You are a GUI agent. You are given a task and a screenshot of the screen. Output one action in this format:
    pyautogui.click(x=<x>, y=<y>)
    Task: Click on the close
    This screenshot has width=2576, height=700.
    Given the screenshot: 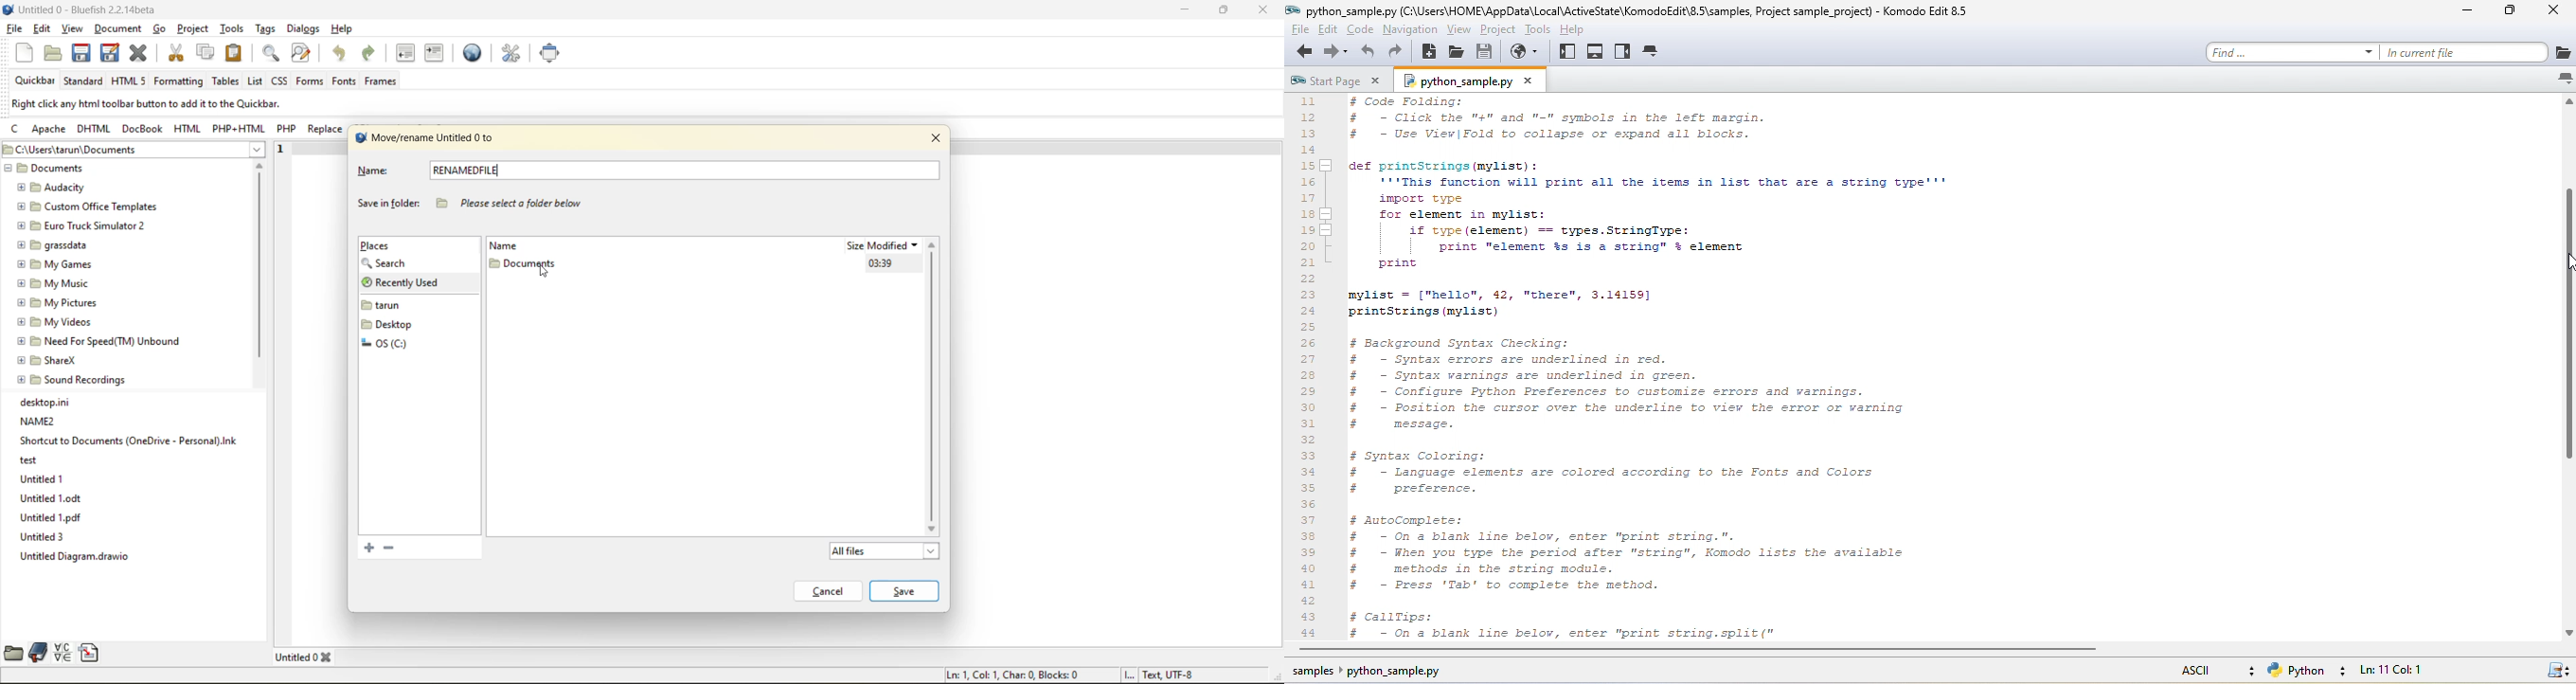 What is the action you would take?
    pyautogui.click(x=2557, y=12)
    